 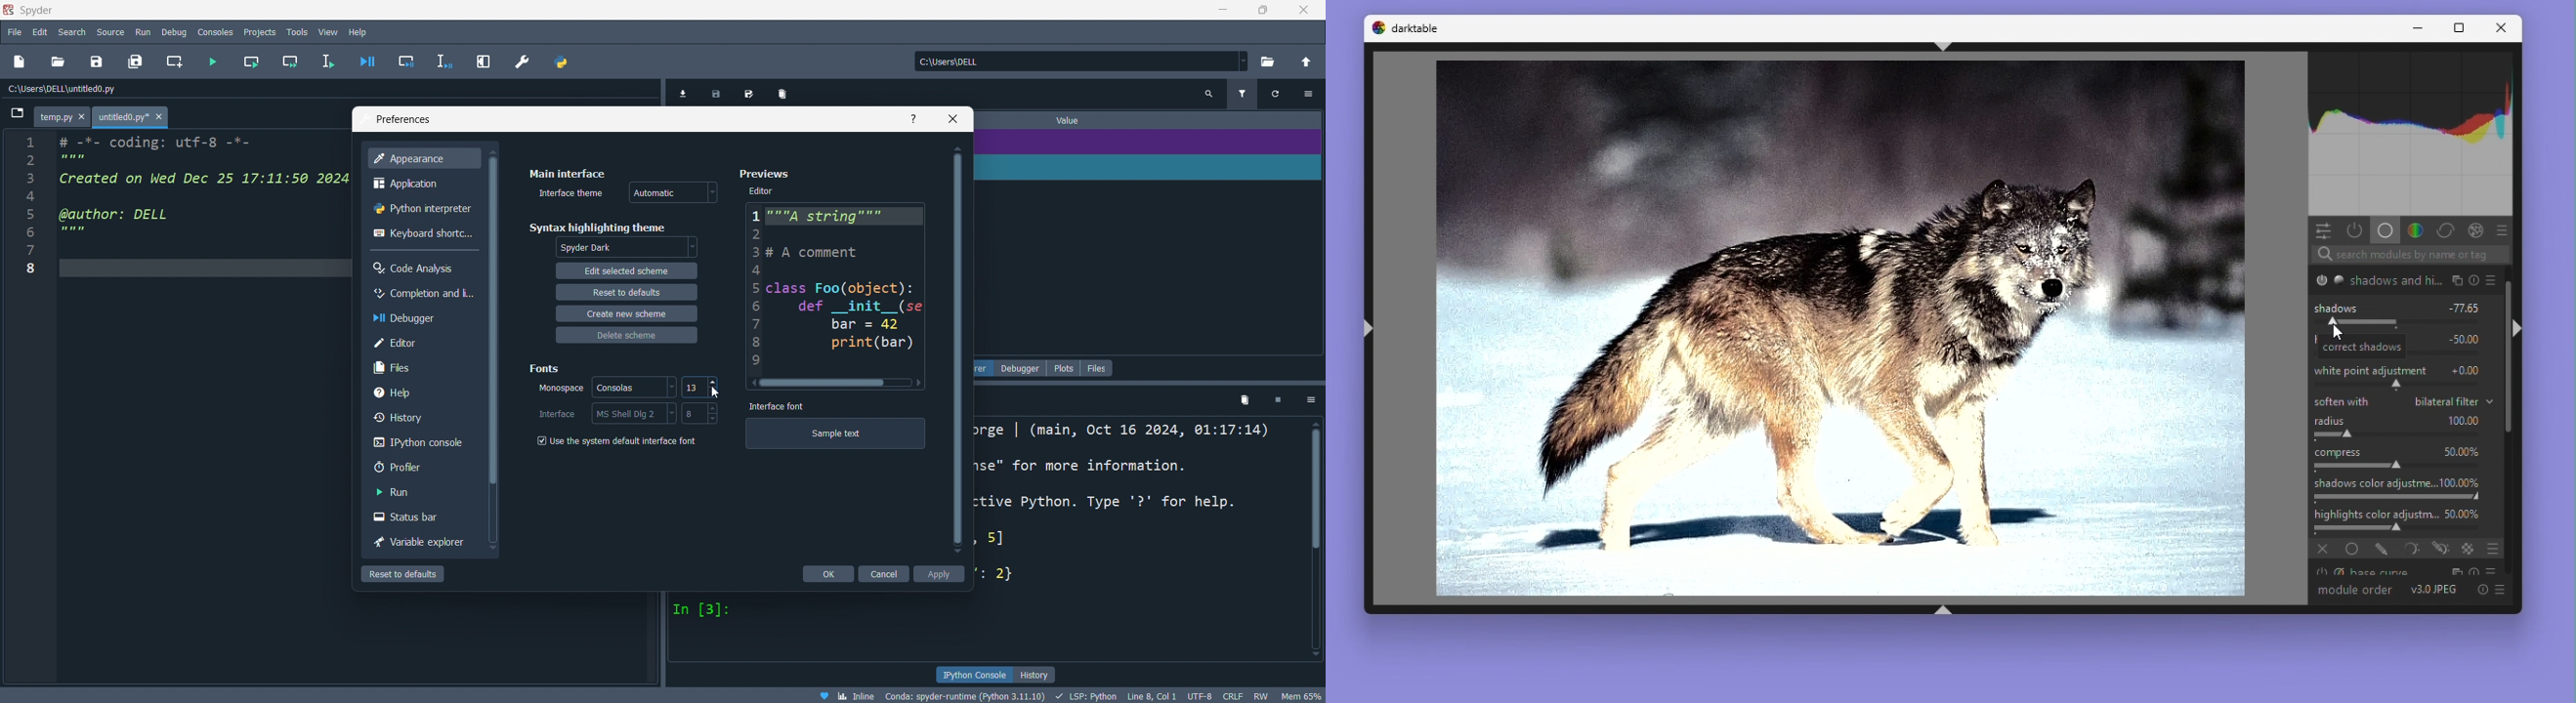 What do you see at coordinates (953, 117) in the screenshot?
I see `close` at bounding box center [953, 117].